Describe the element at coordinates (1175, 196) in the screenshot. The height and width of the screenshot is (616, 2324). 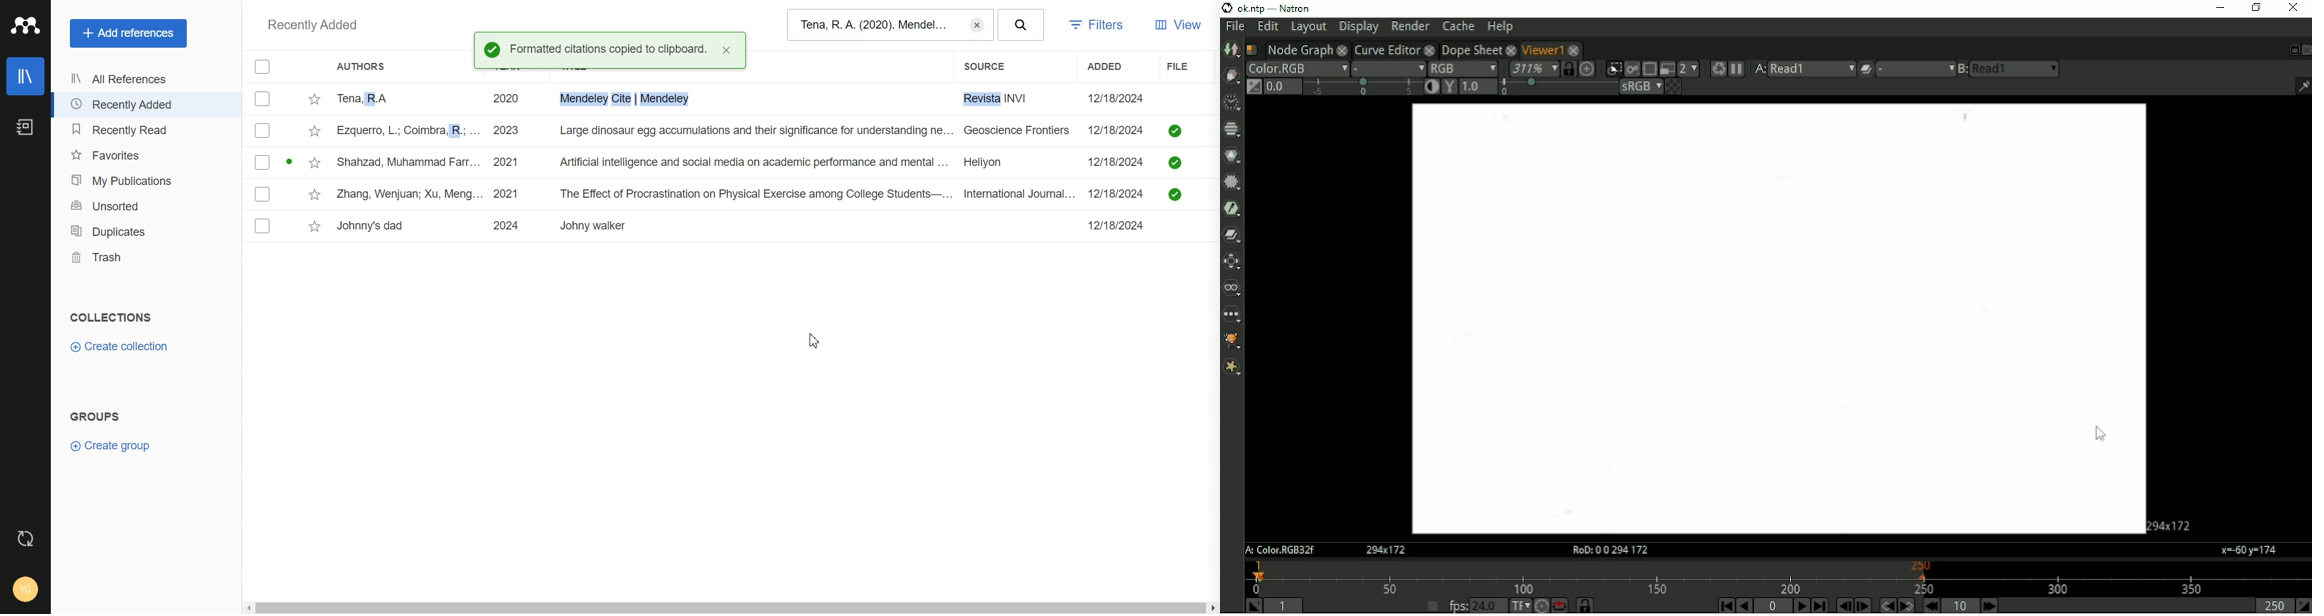
I see `saved` at that location.